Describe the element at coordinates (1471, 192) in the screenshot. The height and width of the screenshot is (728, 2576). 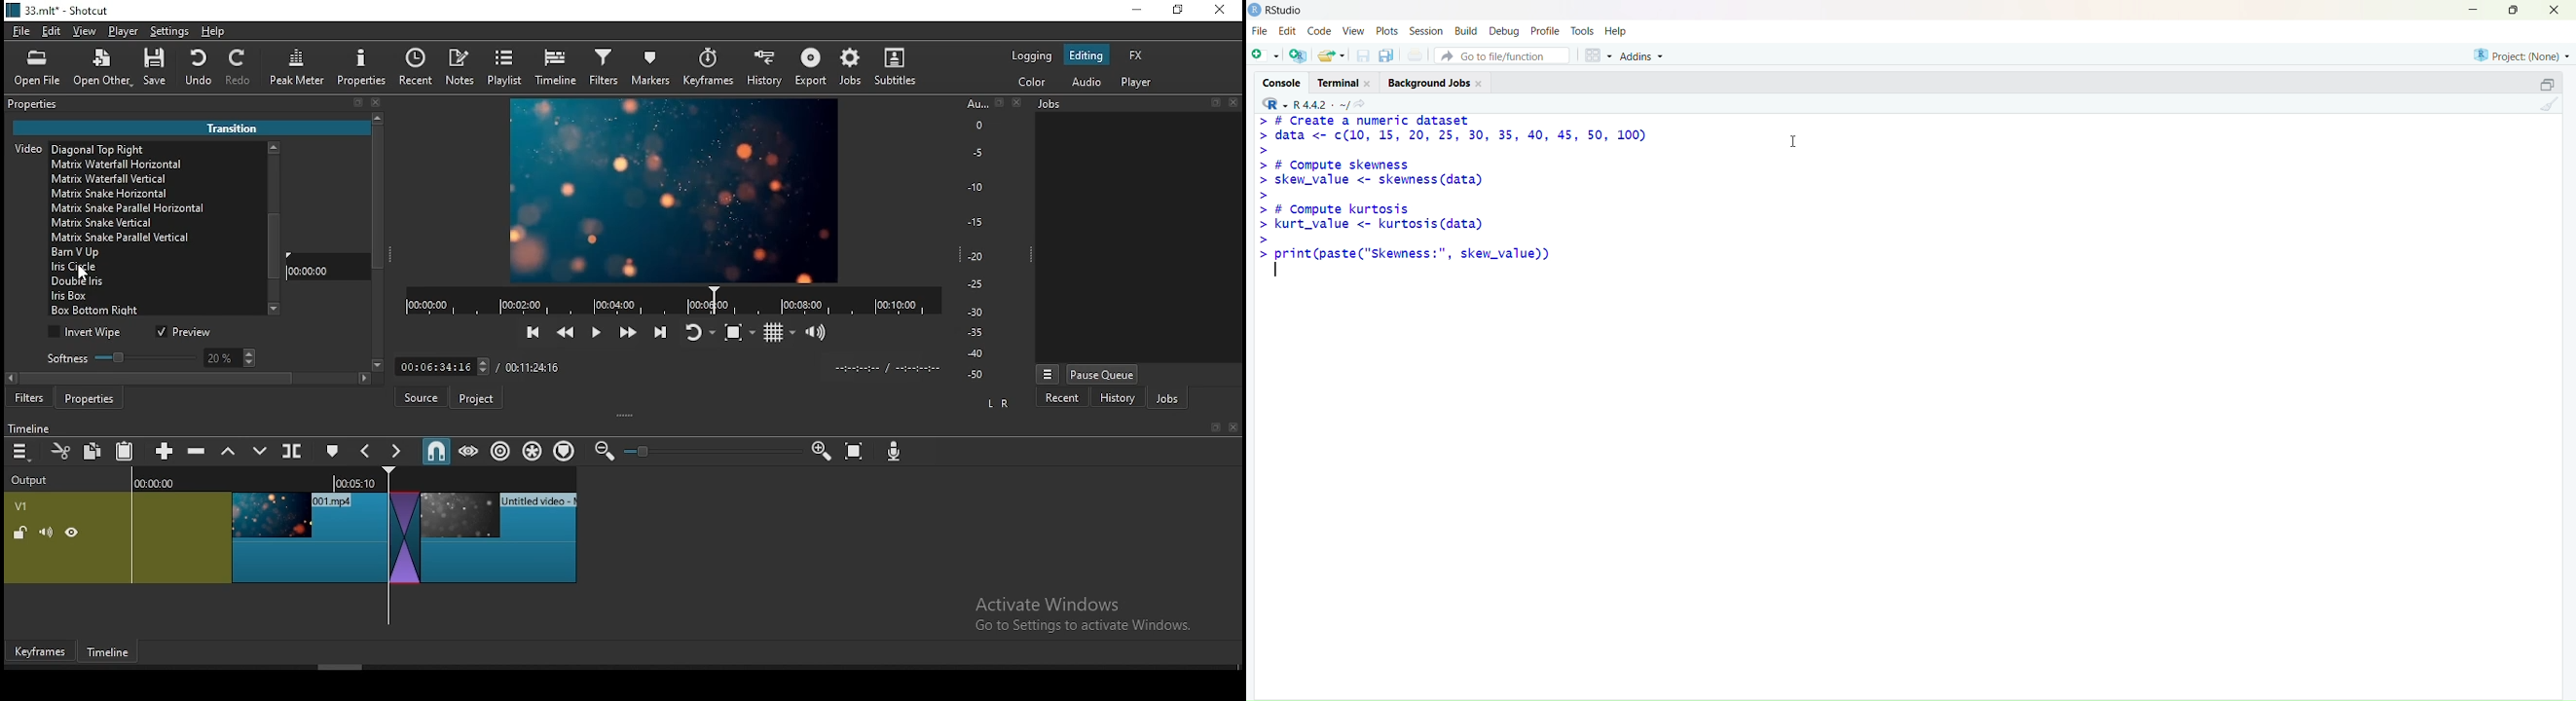
I see `2 # LIEalE a liulel ic dataset
> data <- c(10, 15, 20, 25, 30, 35, 40, 45, 50, 100)
>
> # Compute skewness
> skew_value <- skewness (data)
>
> # Compute kurtosis
> kurt_value <- kurtosis(data)
>
.` at that location.